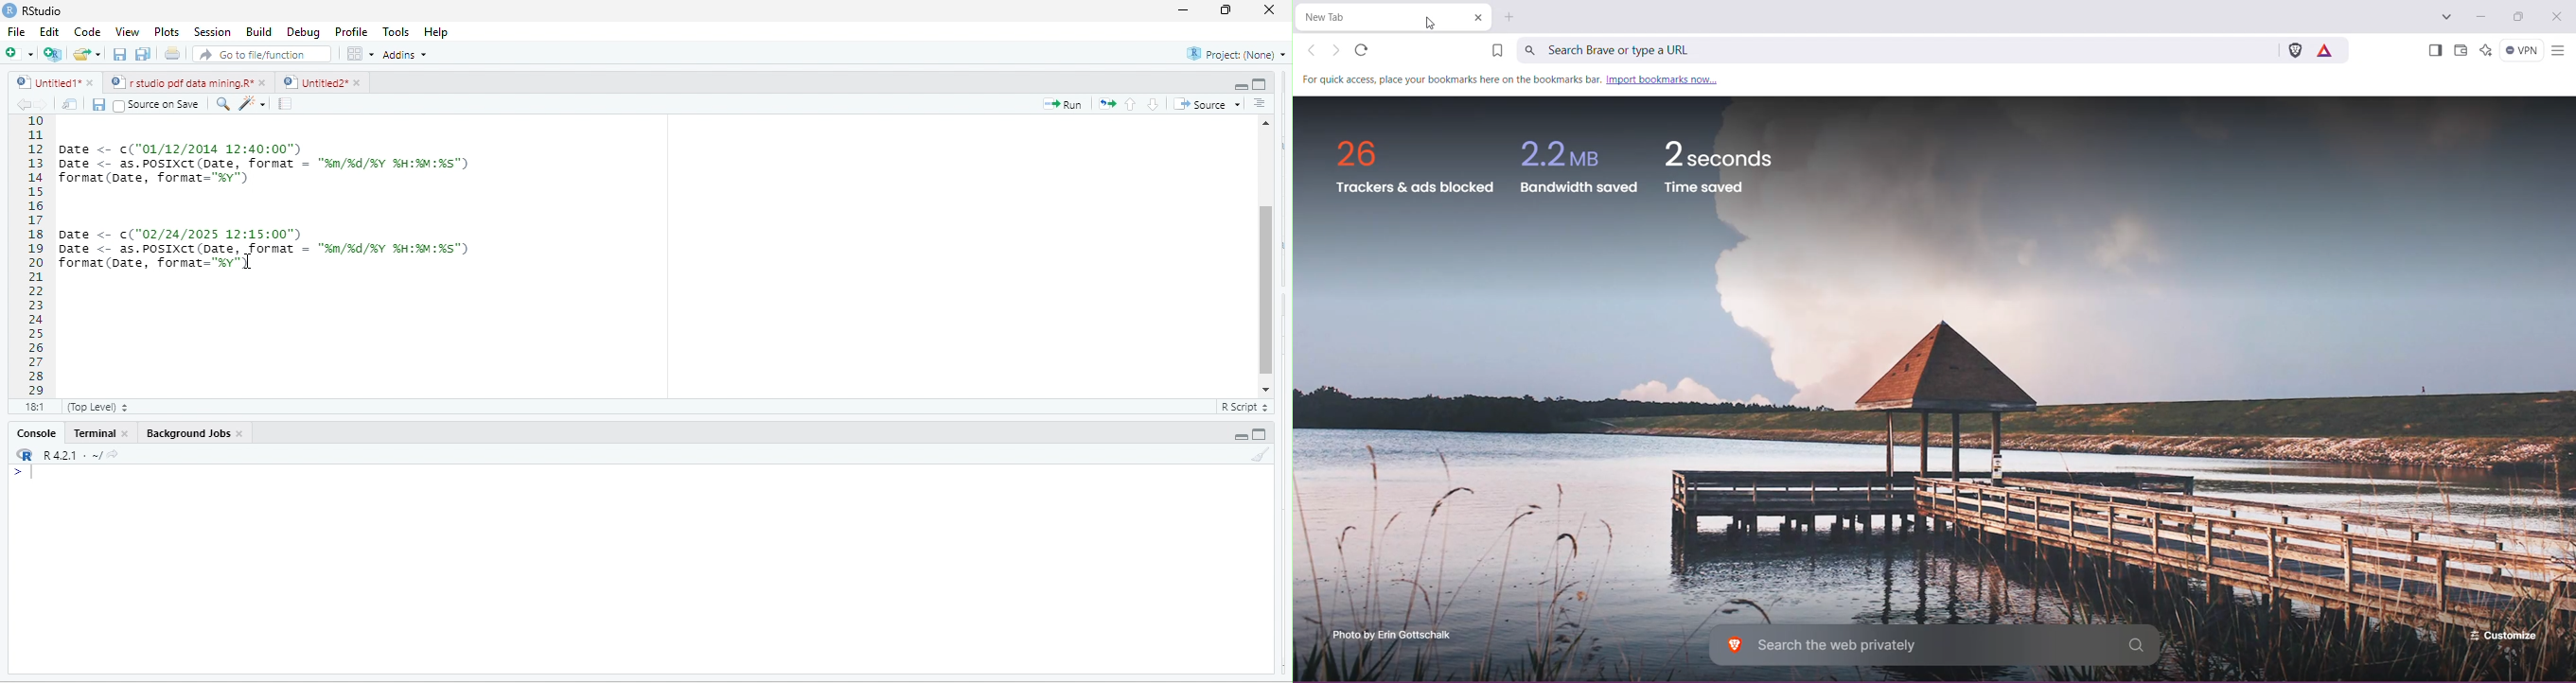 This screenshot has width=2576, height=700. What do you see at coordinates (1723, 168) in the screenshot?
I see `2 seconds time saved` at bounding box center [1723, 168].